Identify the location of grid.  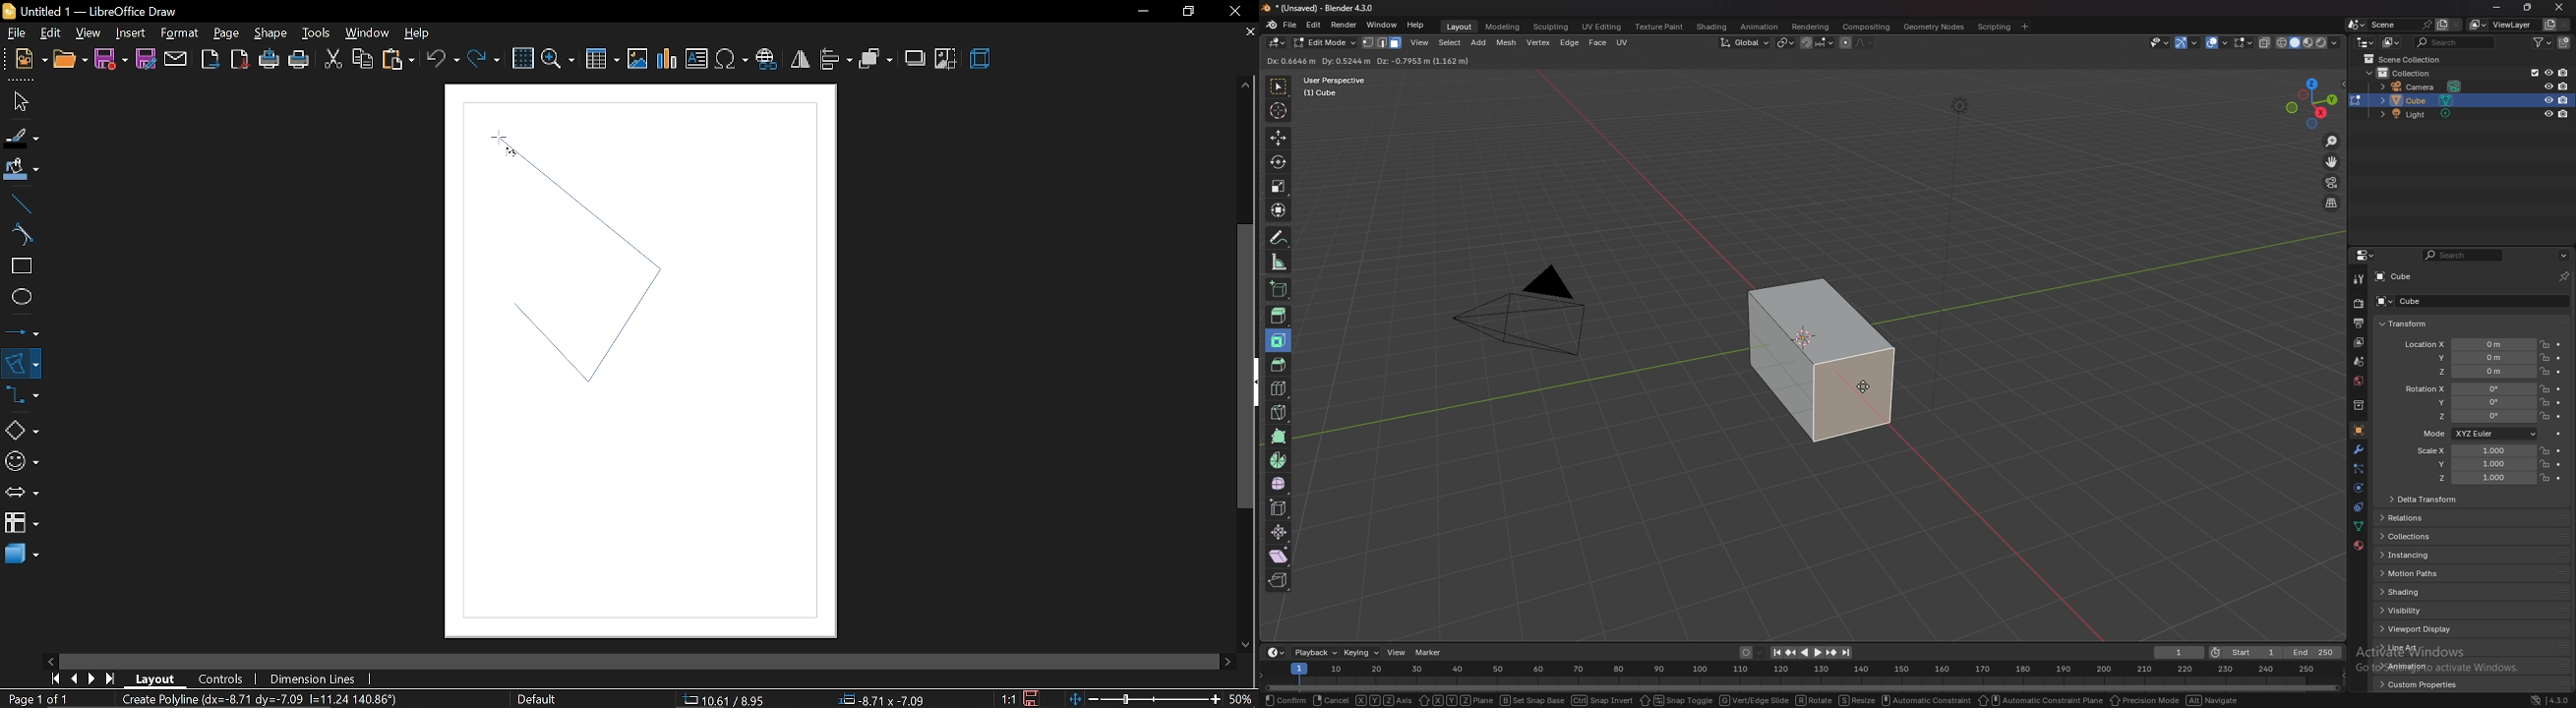
(523, 59).